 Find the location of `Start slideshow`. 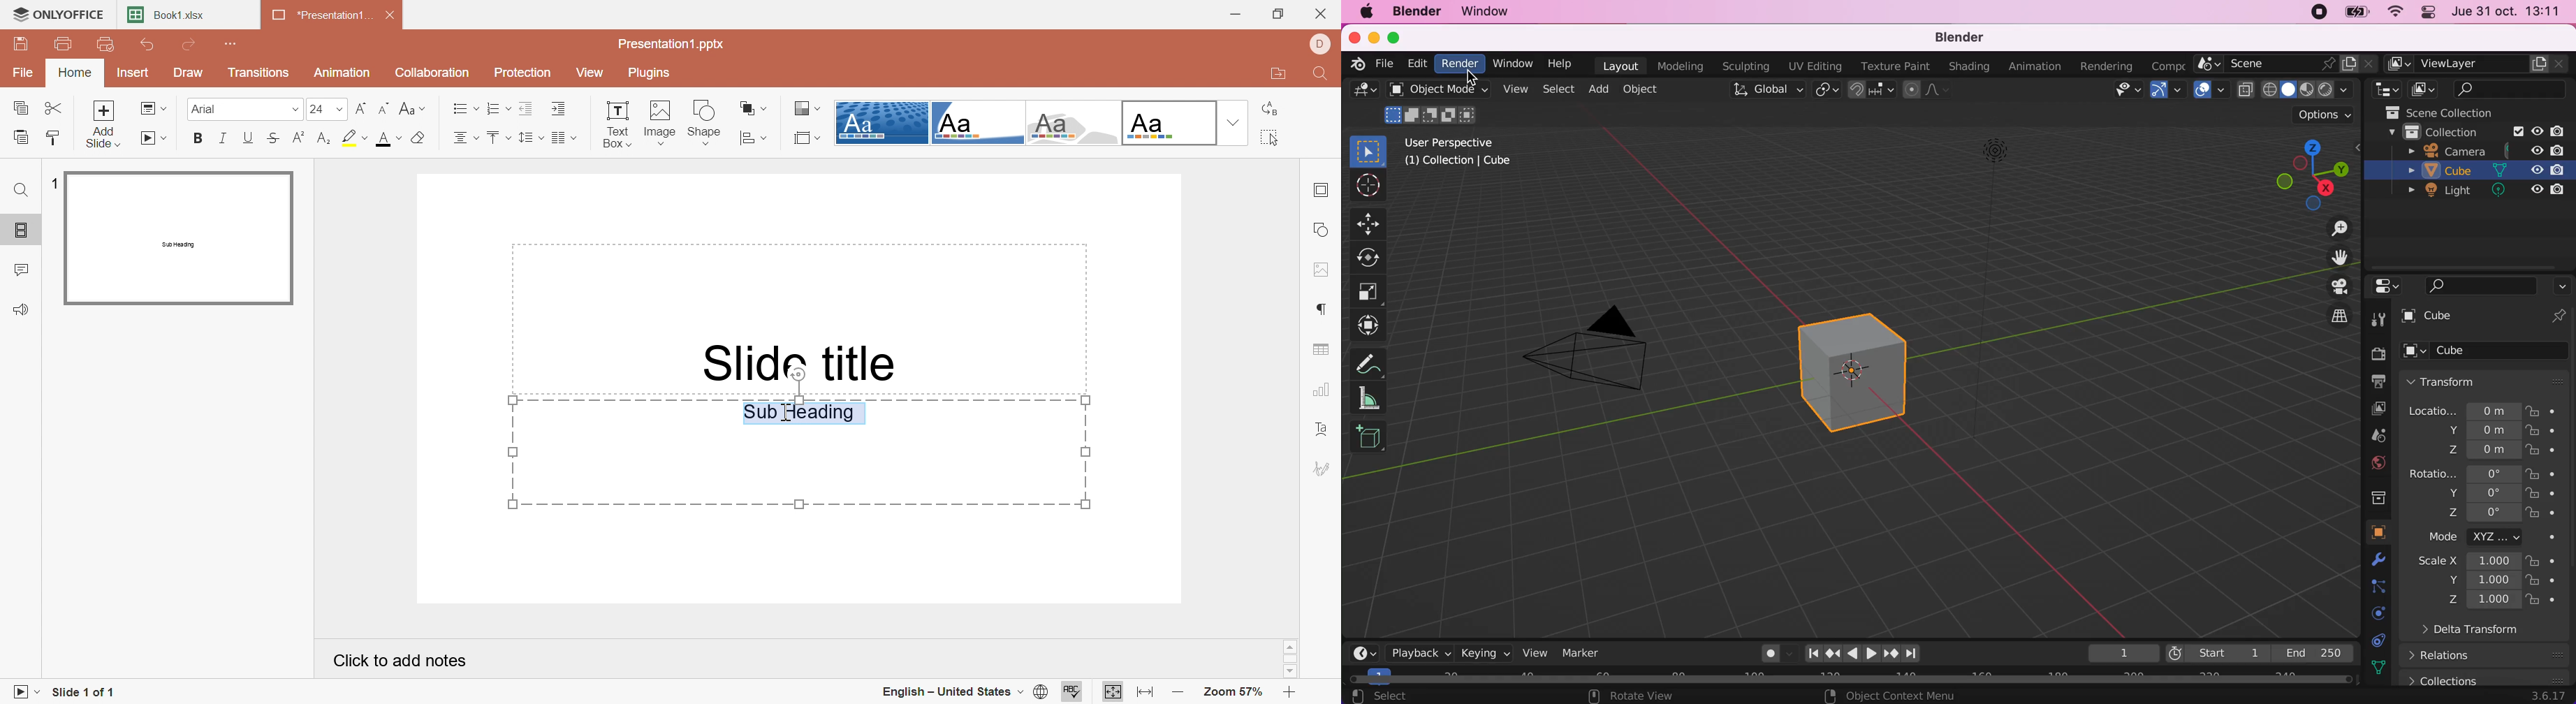

Start slideshow is located at coordinates (25, 691).